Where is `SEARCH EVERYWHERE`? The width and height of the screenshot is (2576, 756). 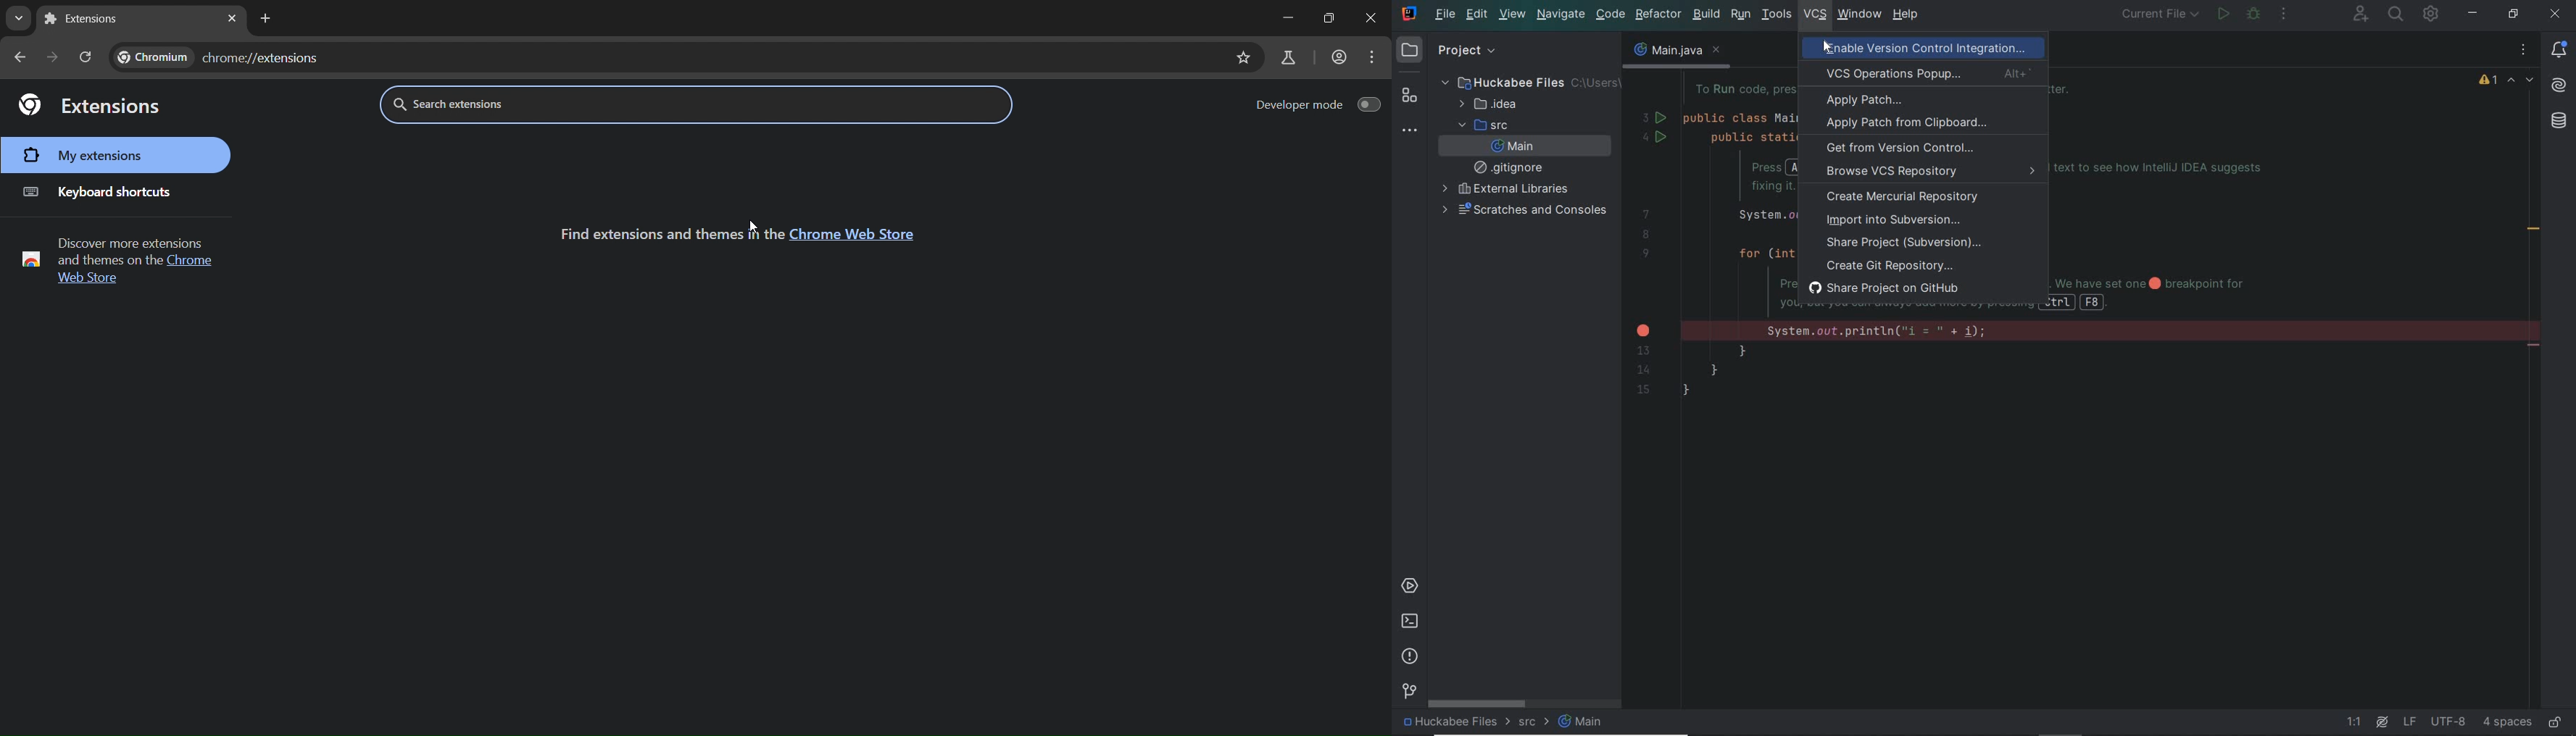
SEARCH EVERYWHERE is located at coordinates (2397, 16).